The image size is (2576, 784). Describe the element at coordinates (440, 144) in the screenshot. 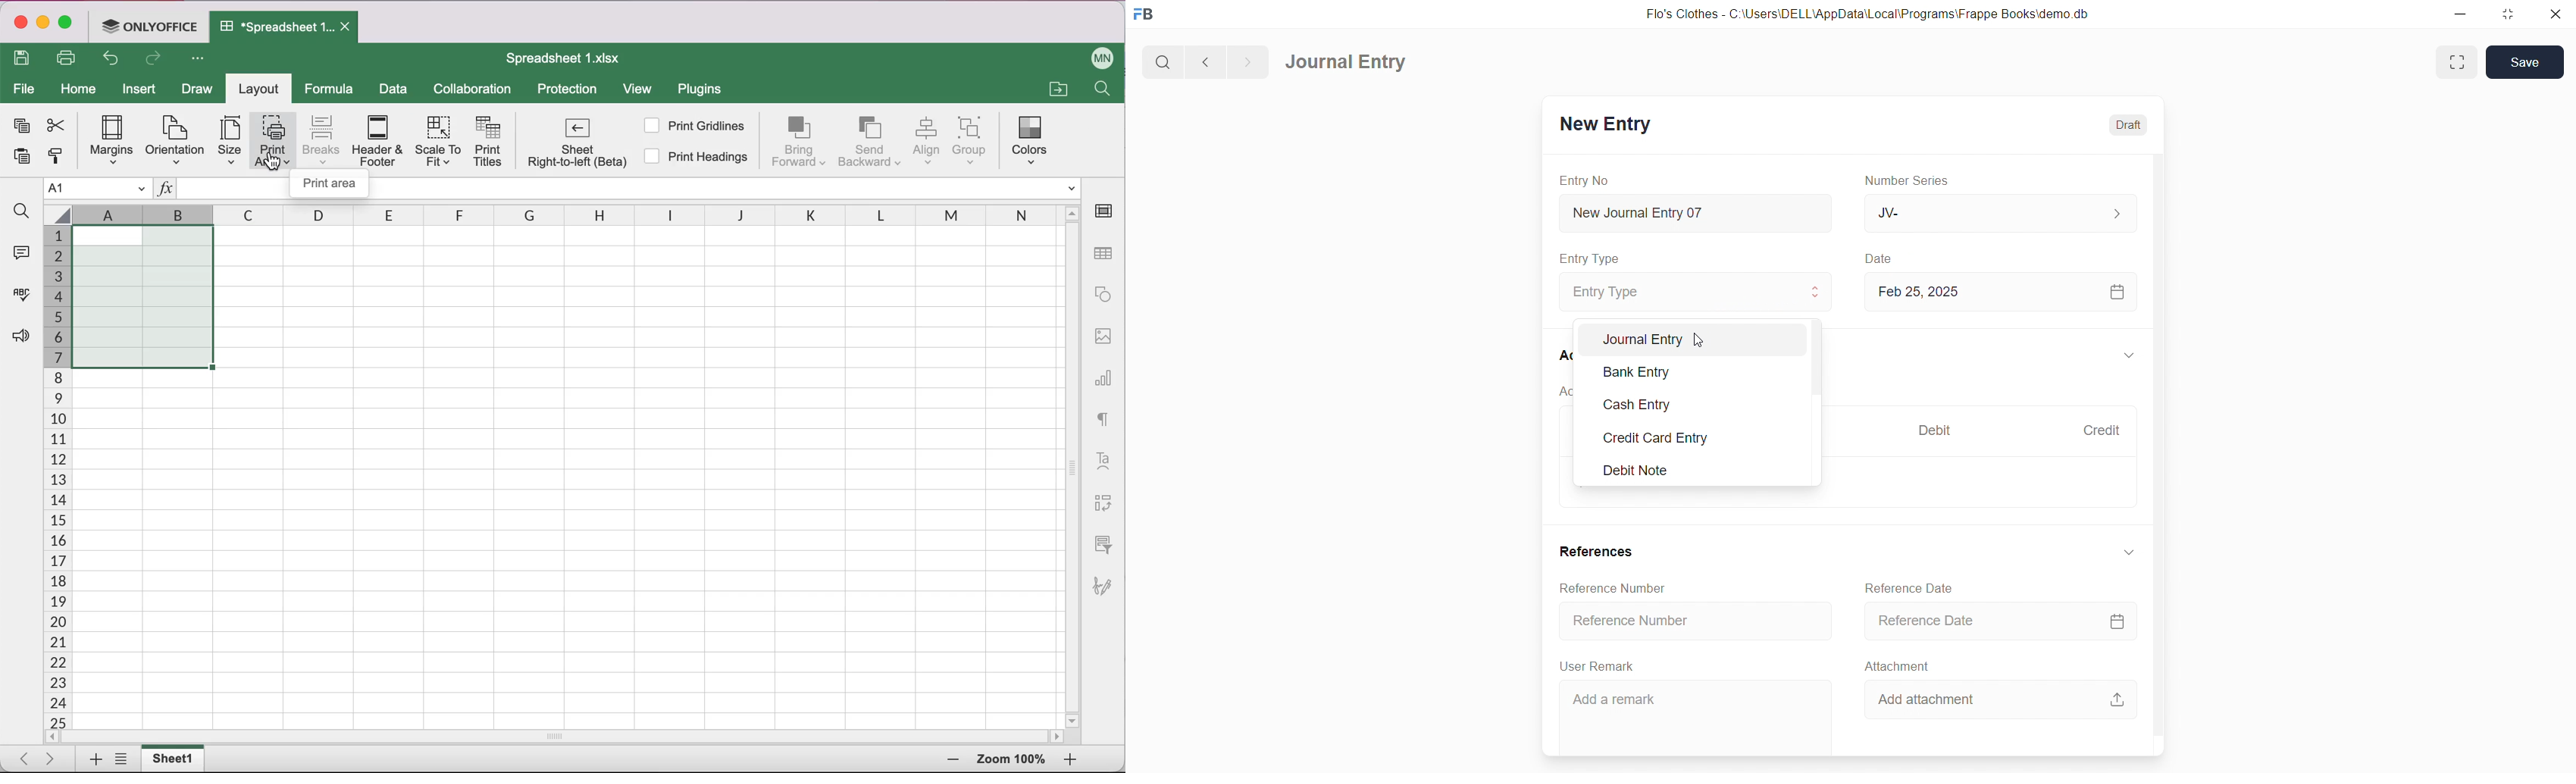

I see `Scale to fit` at that location.